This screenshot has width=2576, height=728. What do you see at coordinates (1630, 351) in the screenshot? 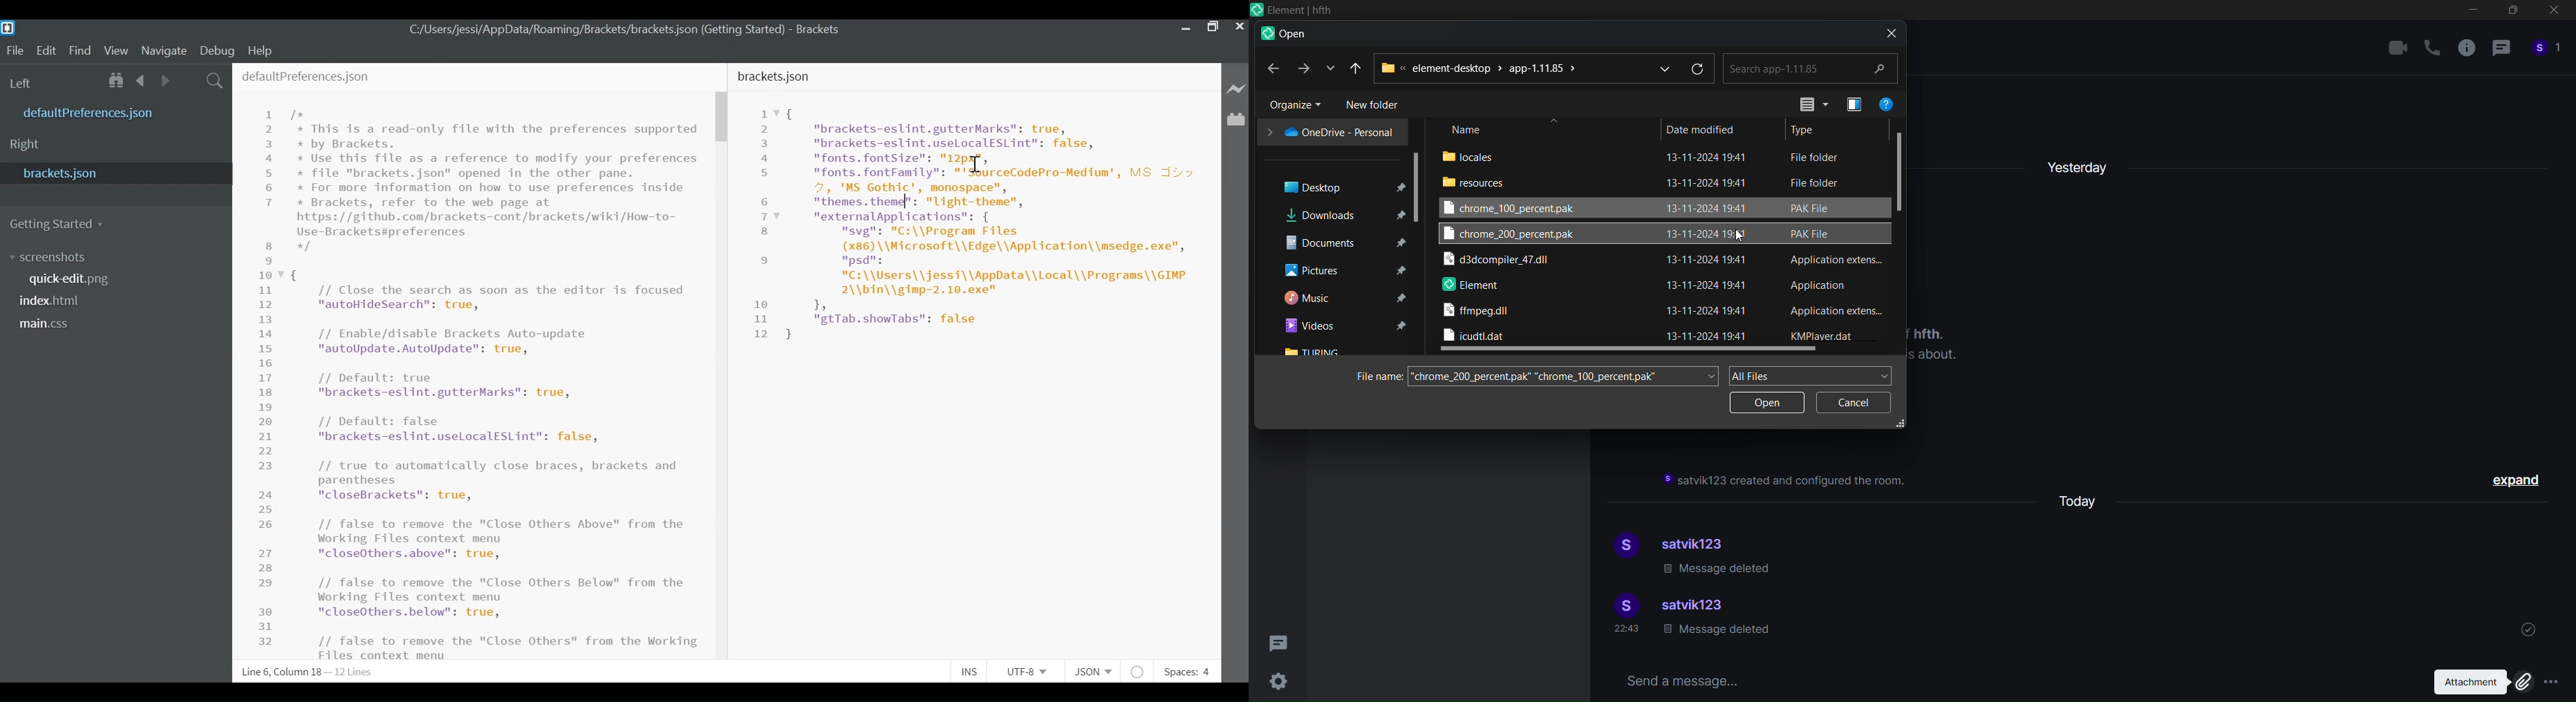
I see `horizontal scroll bar` at bounding box center [1630, 351].